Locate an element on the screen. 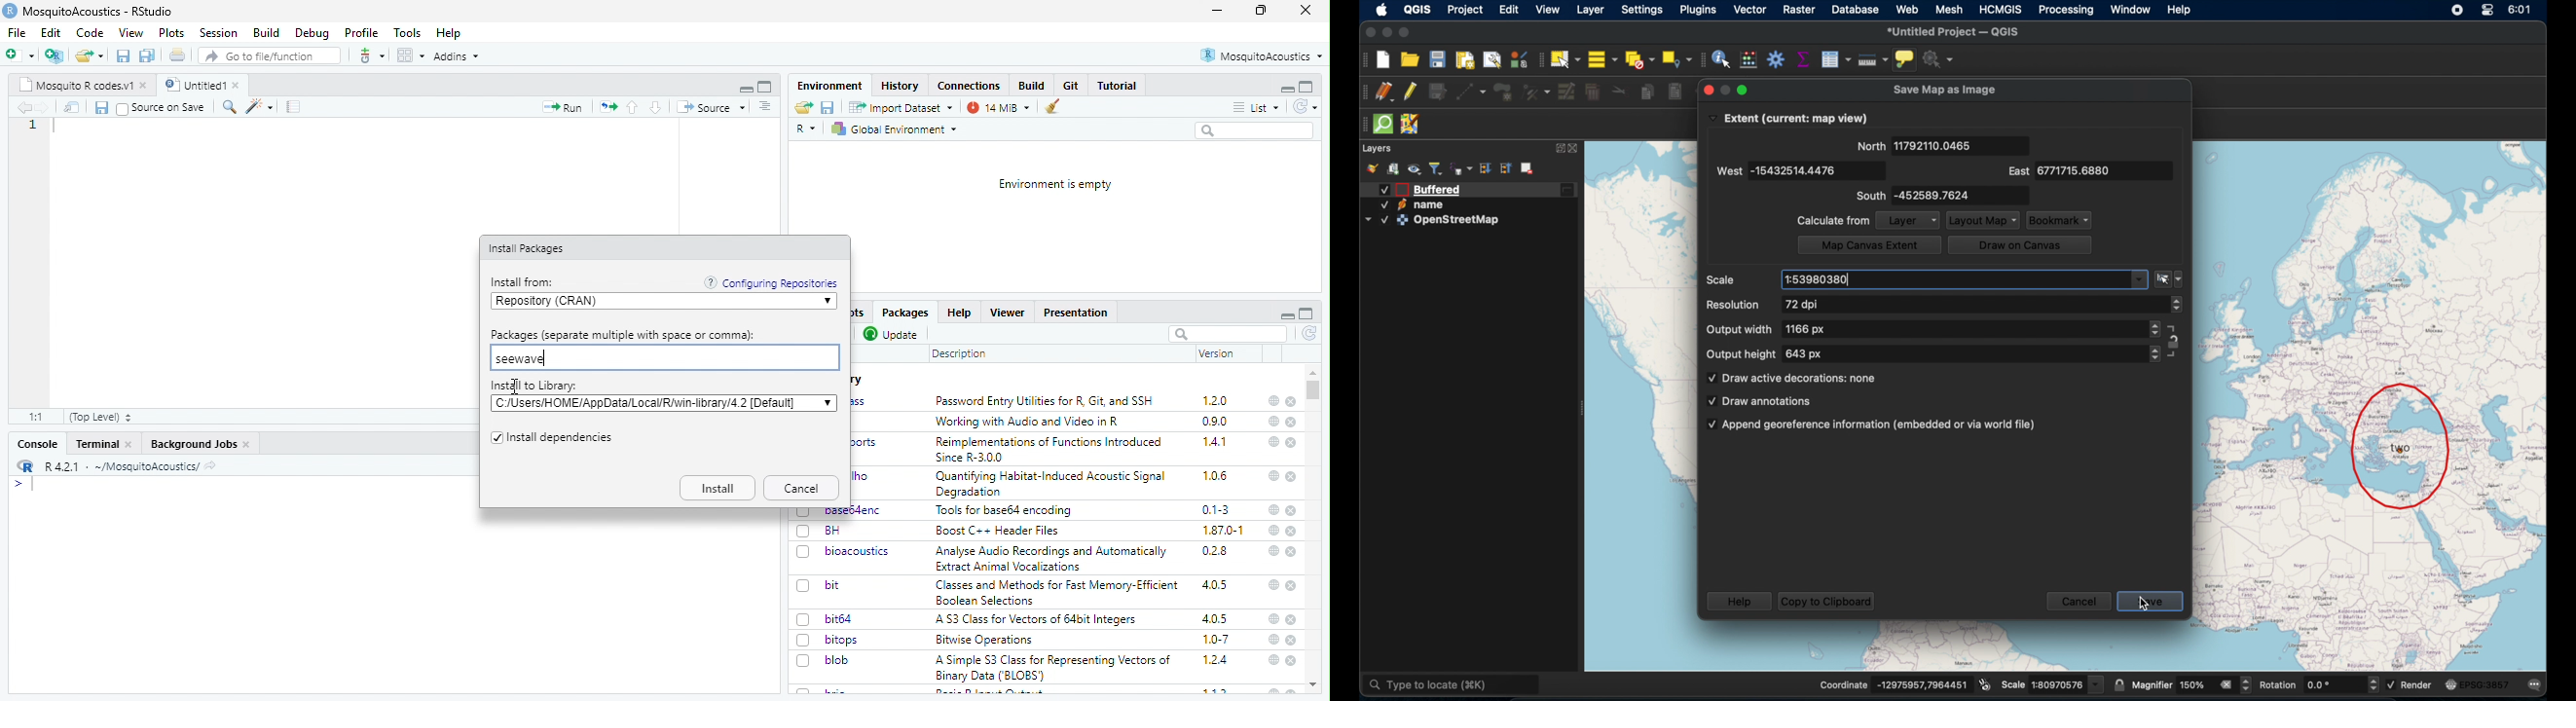  add file is located at coordinates (55, 55).